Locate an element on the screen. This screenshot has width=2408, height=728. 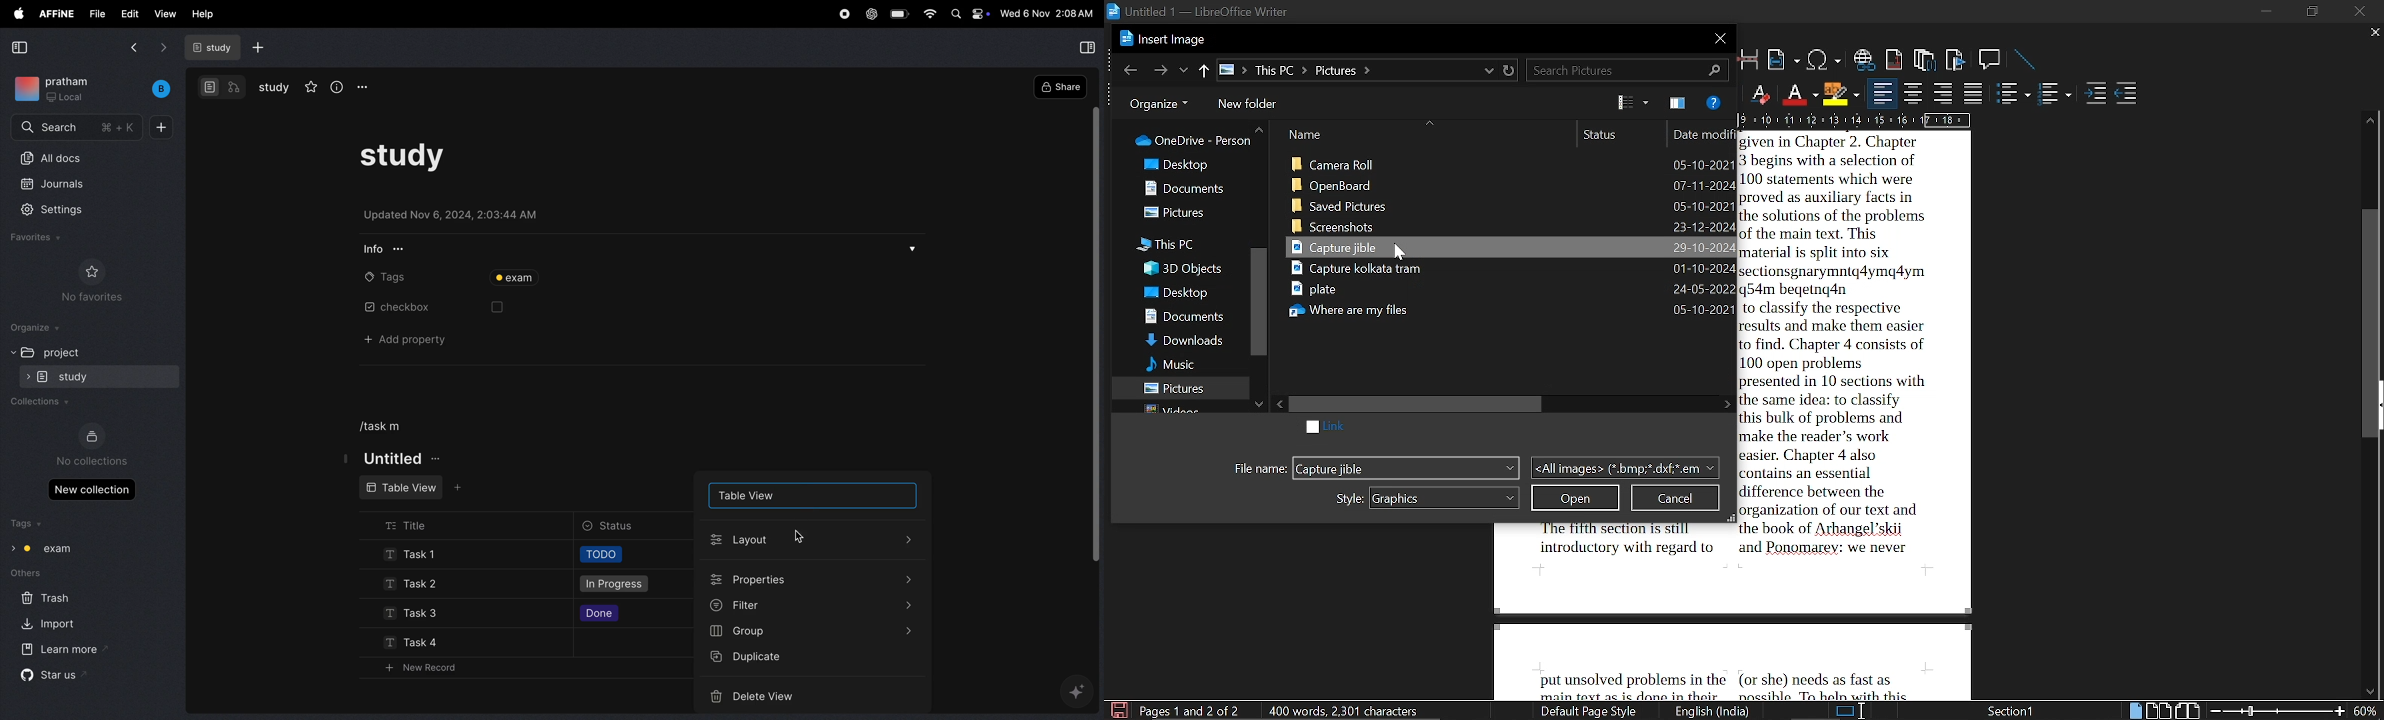
align left is located at coordinates (1881, 93).